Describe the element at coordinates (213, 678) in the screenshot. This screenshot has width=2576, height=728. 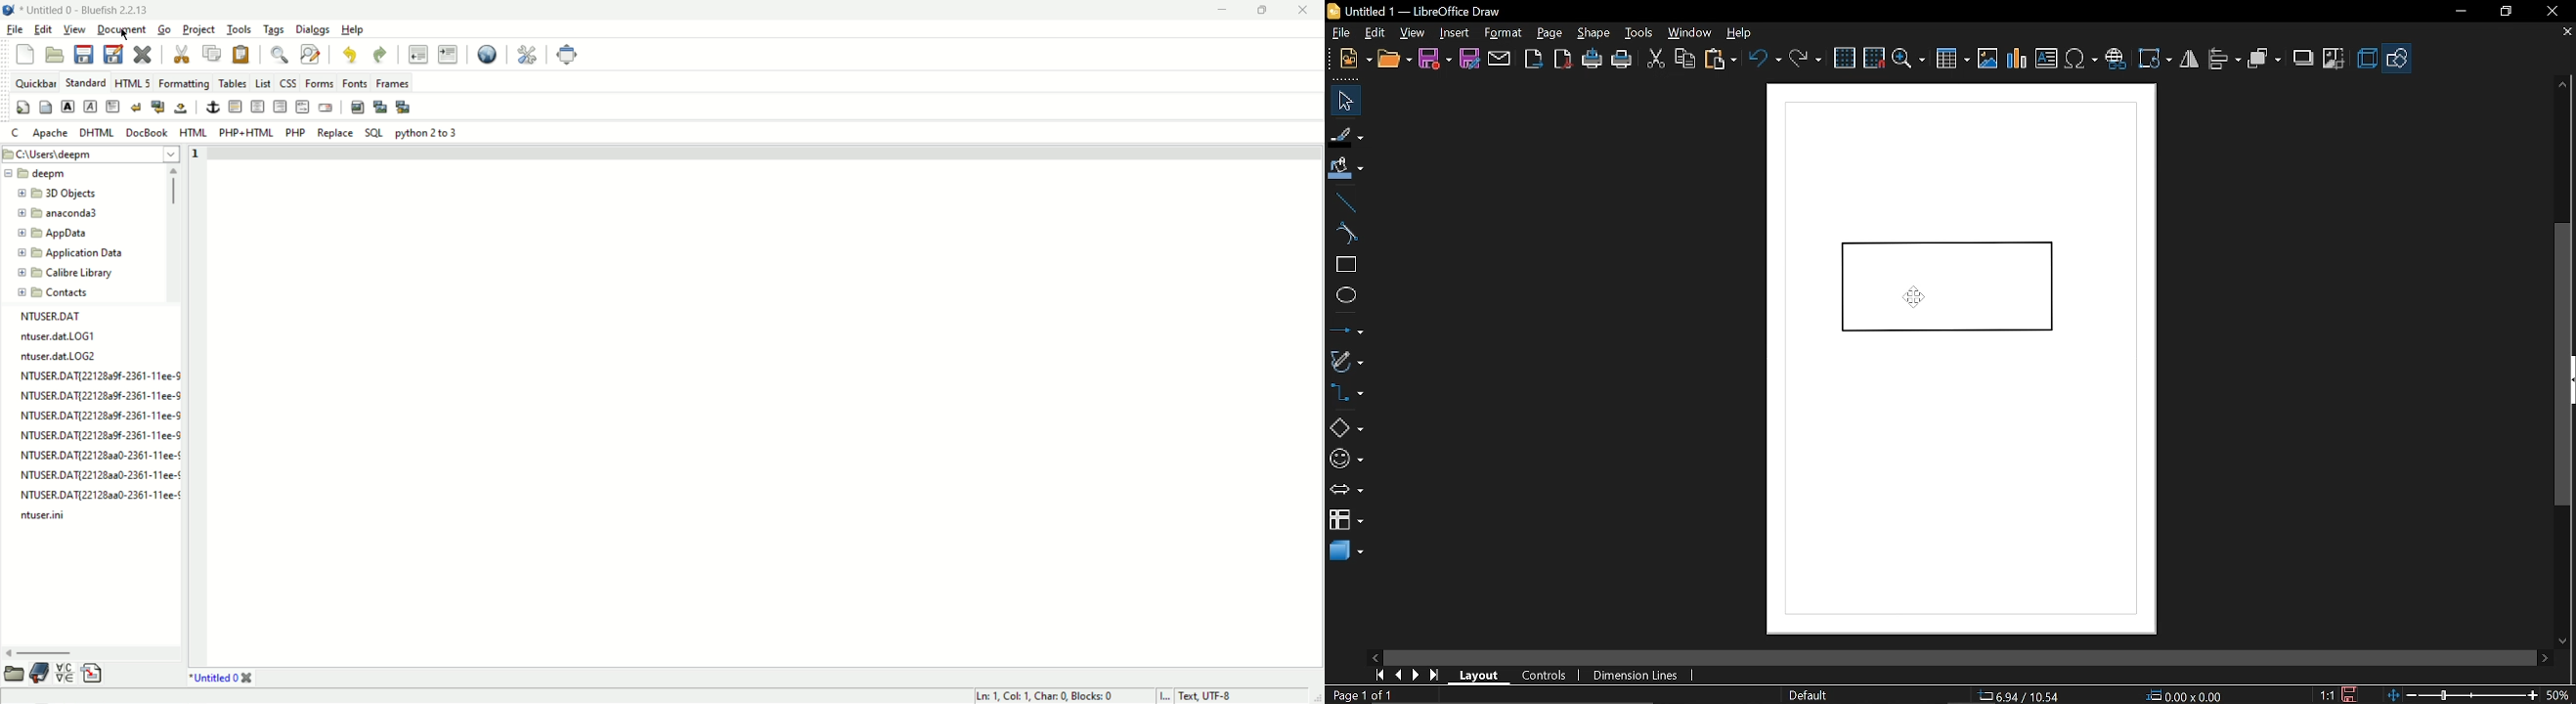
I see `Untitled` at that location.